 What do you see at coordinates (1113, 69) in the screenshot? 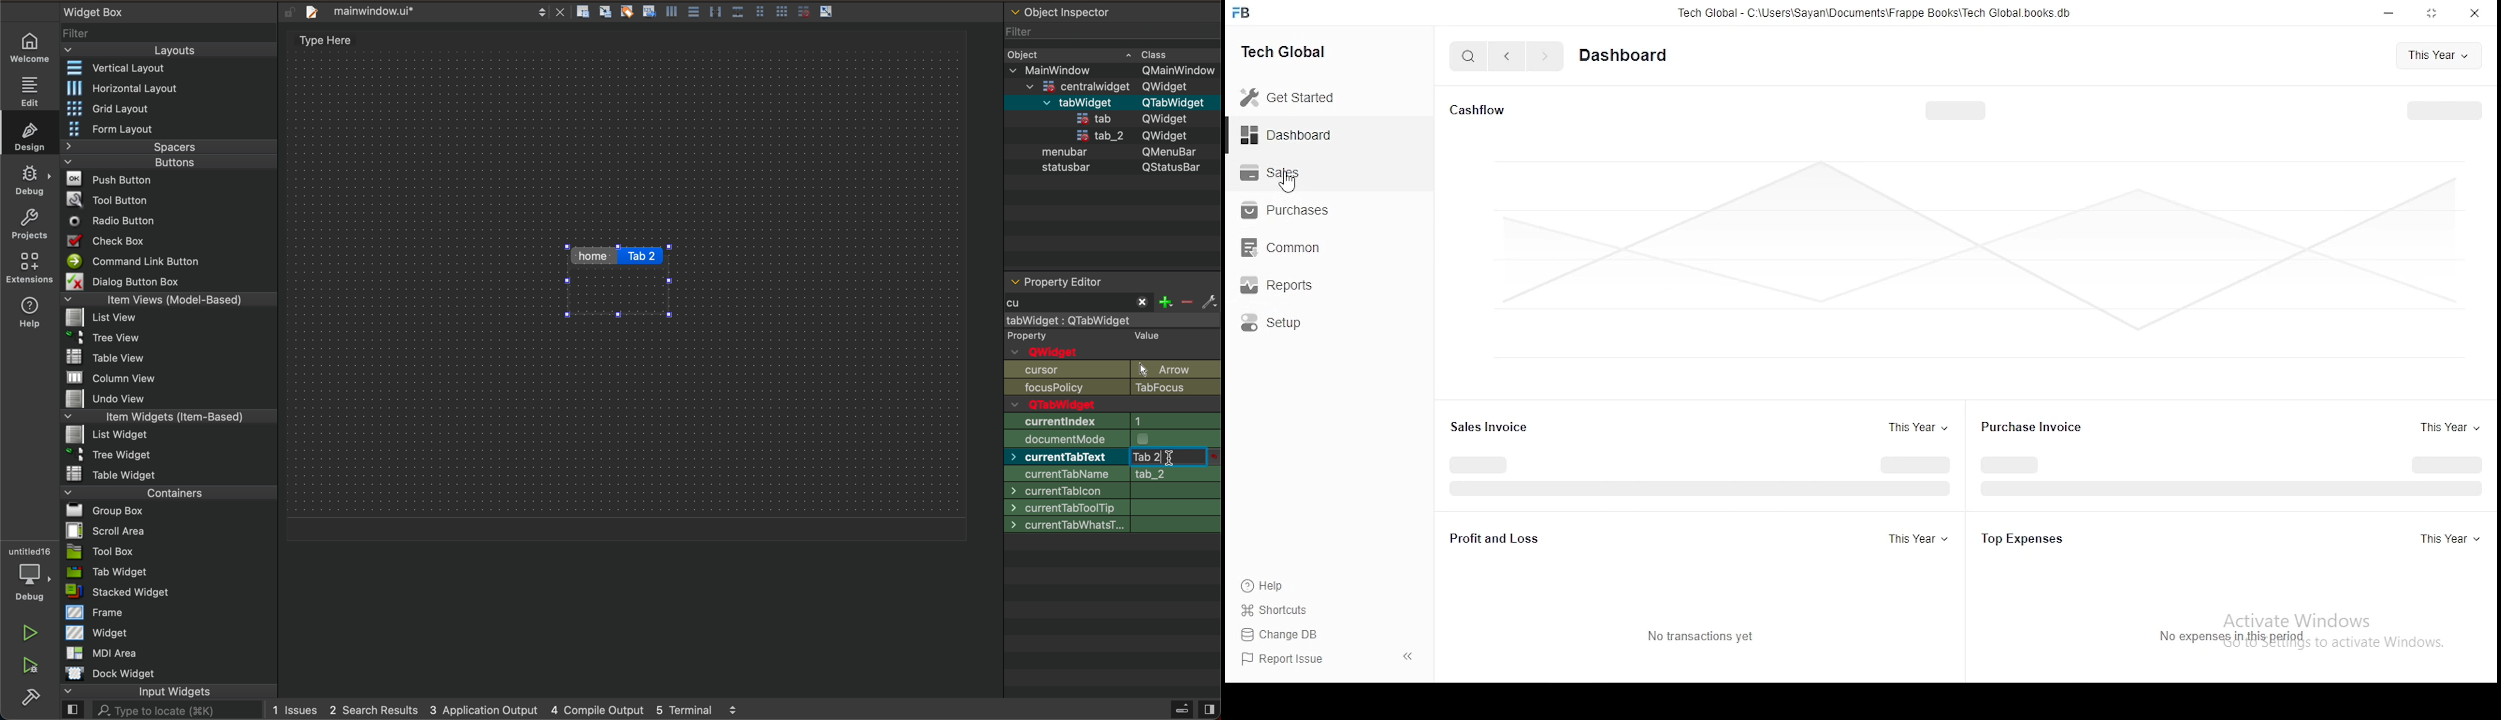
I see `v MainWindow OMainWindow` at bounding box center [1113, 69].